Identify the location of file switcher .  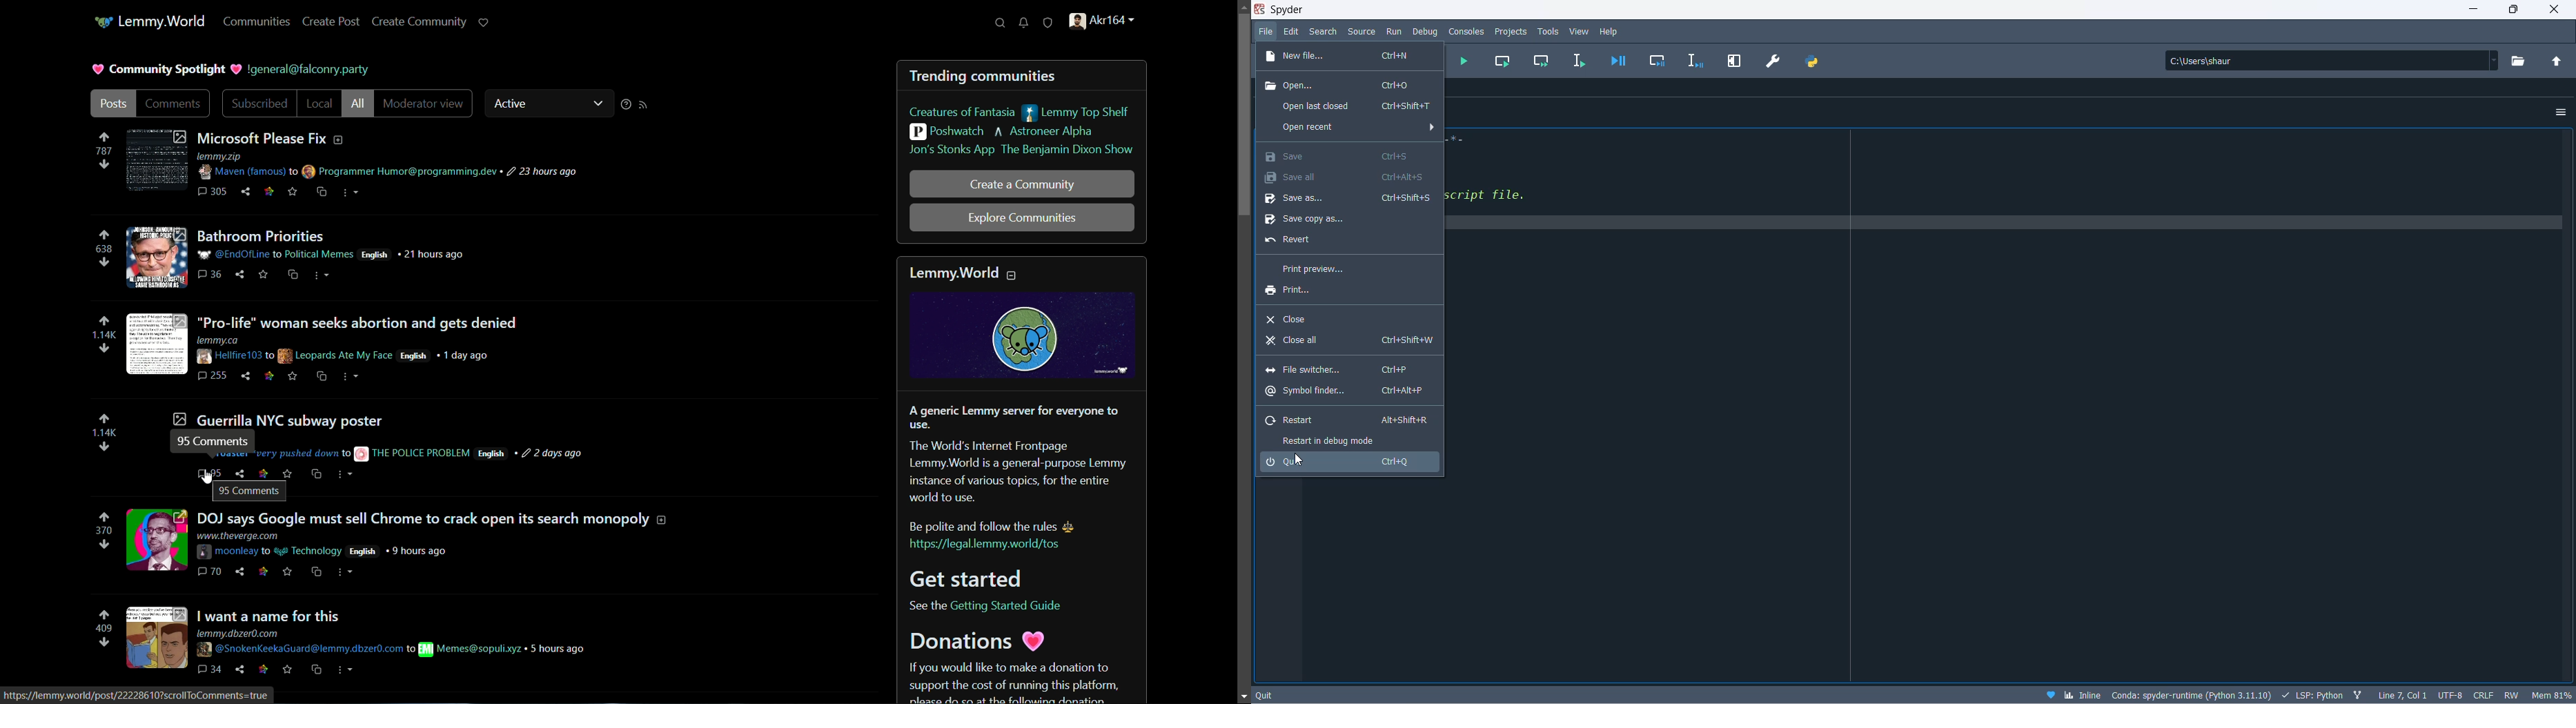
(1349, 367).